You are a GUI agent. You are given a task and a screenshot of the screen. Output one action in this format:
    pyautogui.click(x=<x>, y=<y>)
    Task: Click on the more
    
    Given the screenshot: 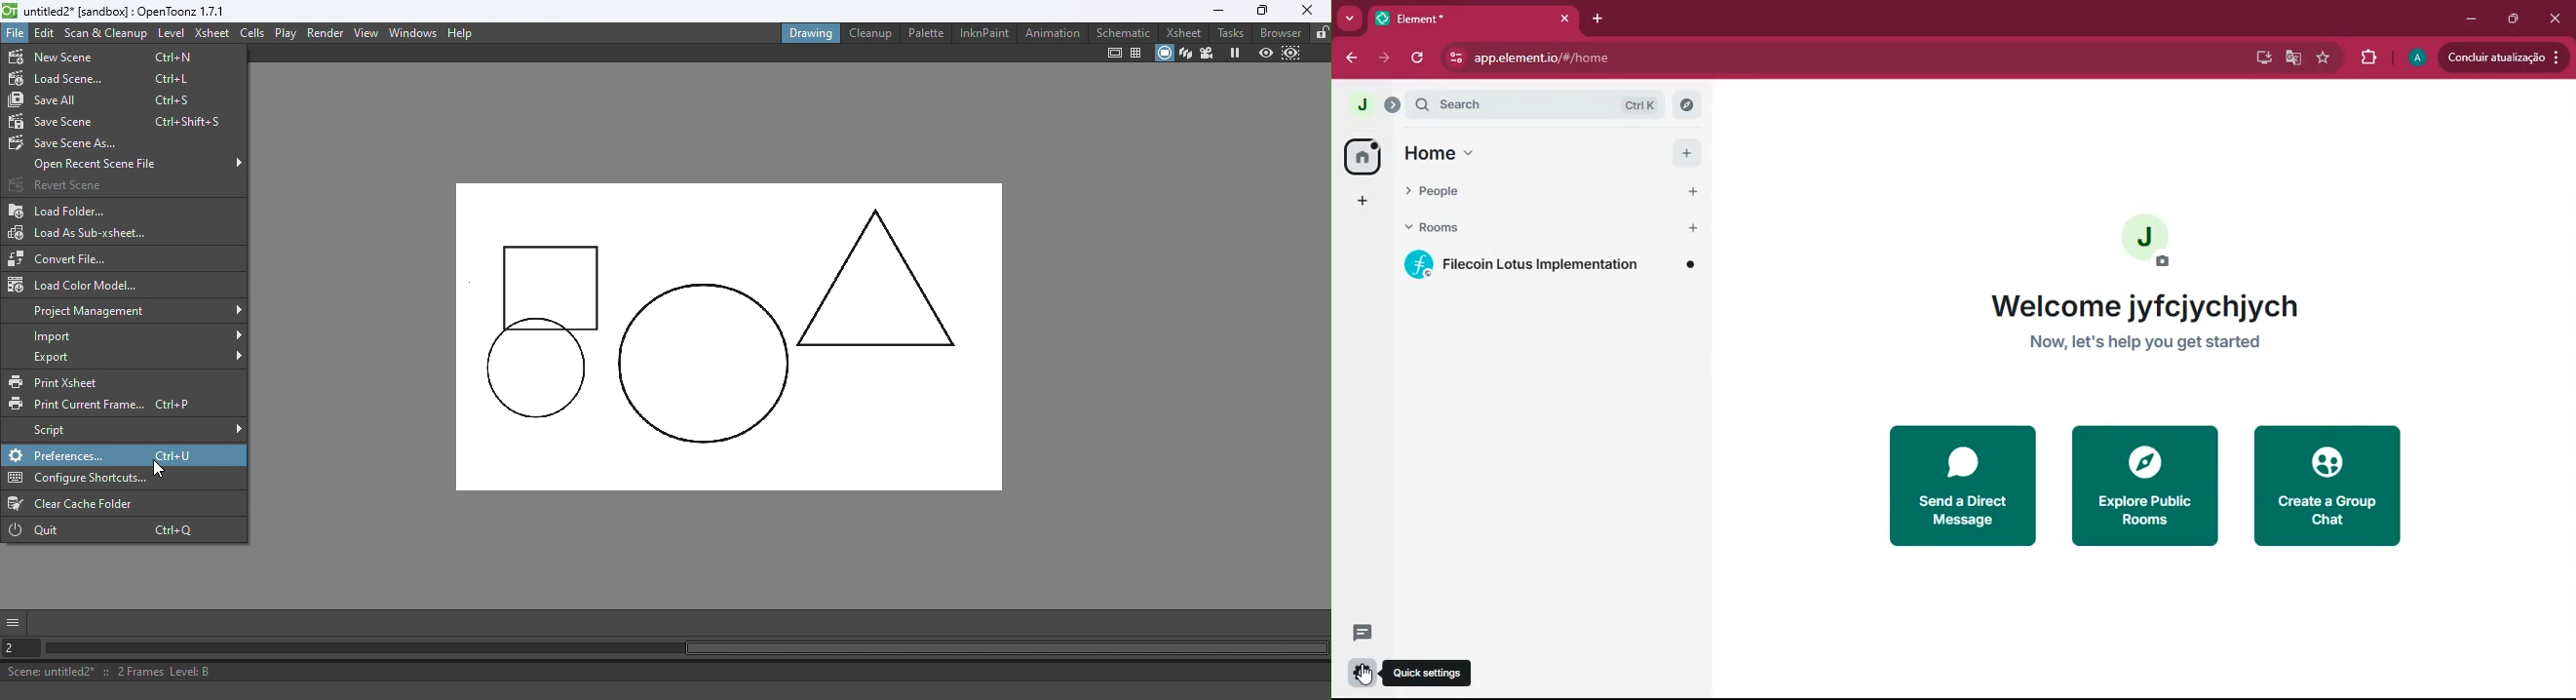 What is the action you would take?
    pyautogui.click(x=1348, y=16)
    